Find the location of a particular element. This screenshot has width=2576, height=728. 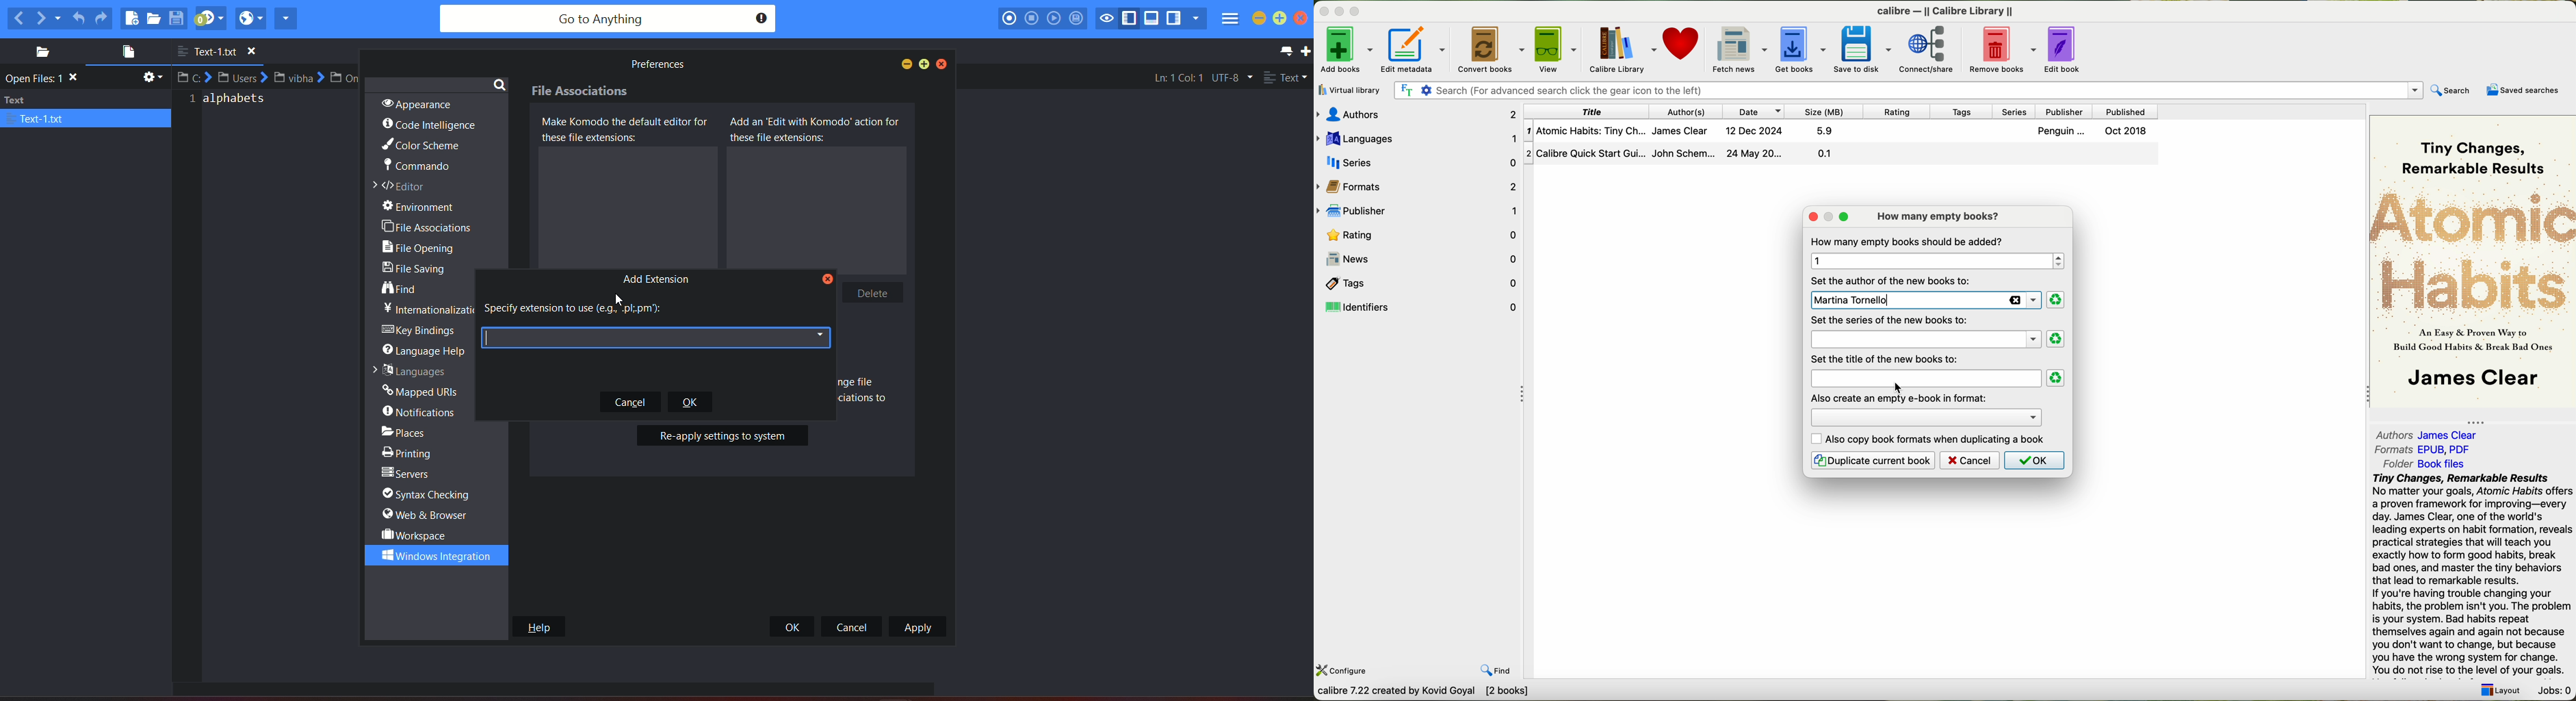

how many empty books? is located at coordinates (1941, 216).